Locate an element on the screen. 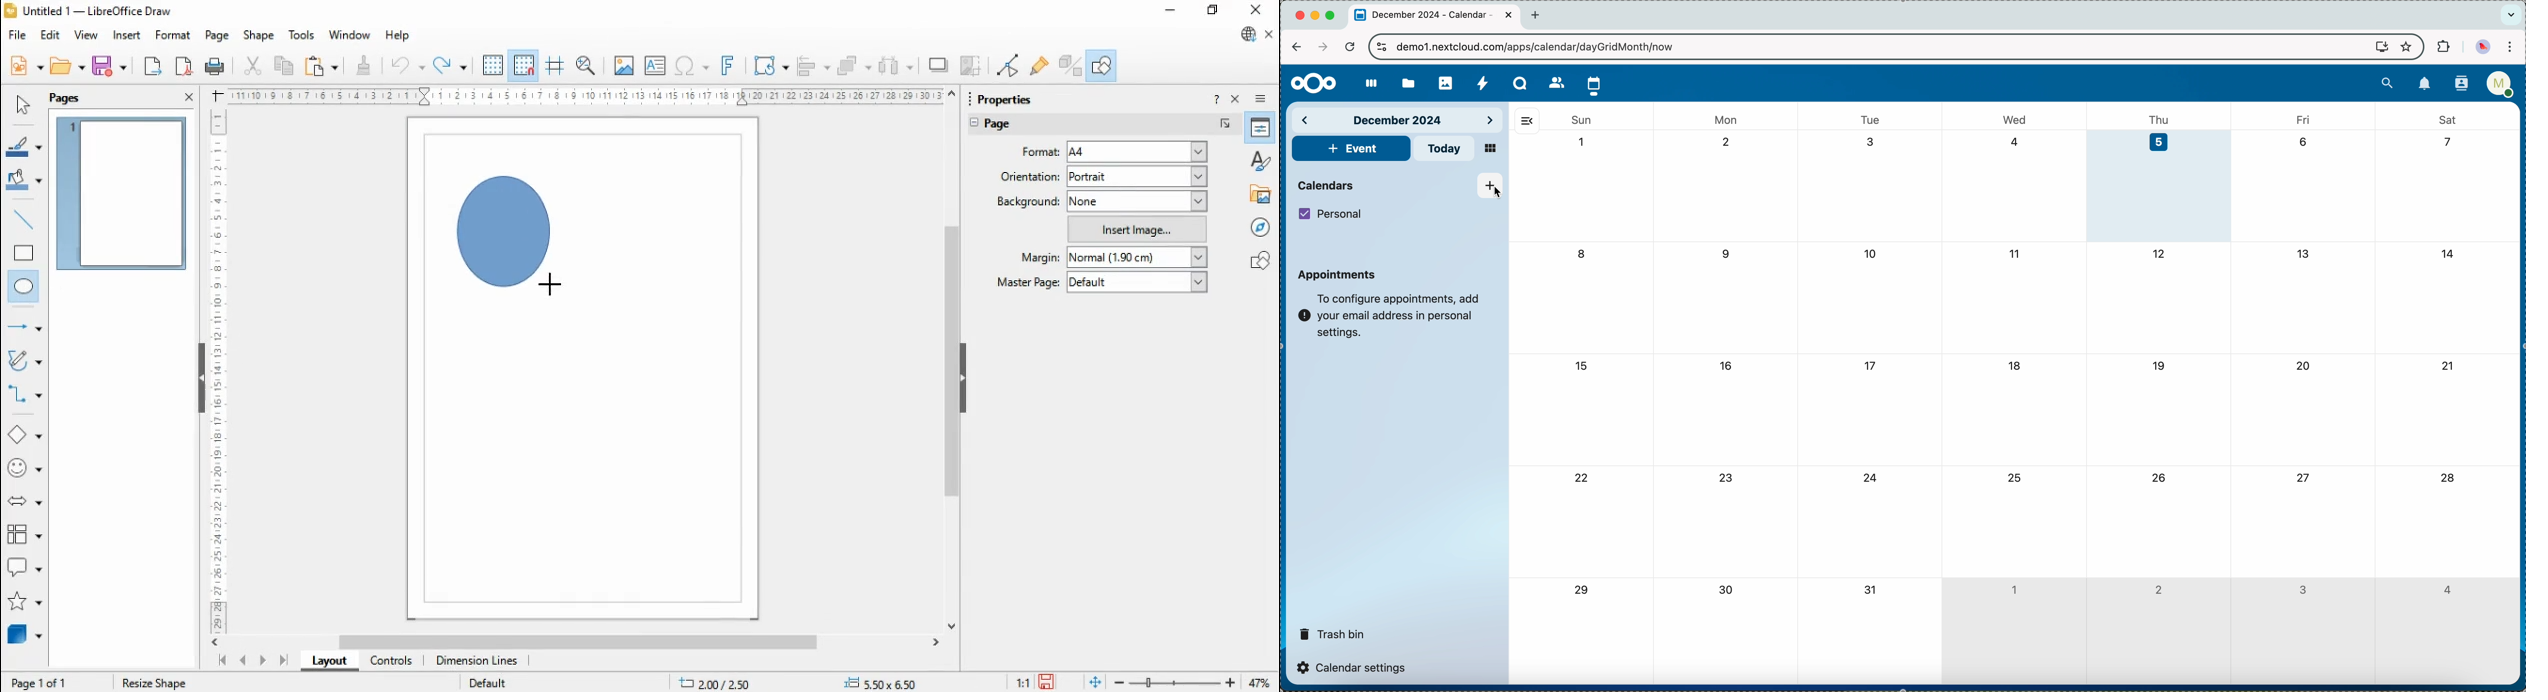 The height and width of the screenshot is (700, 2548). 13 is located at coordinates (2303, 253).